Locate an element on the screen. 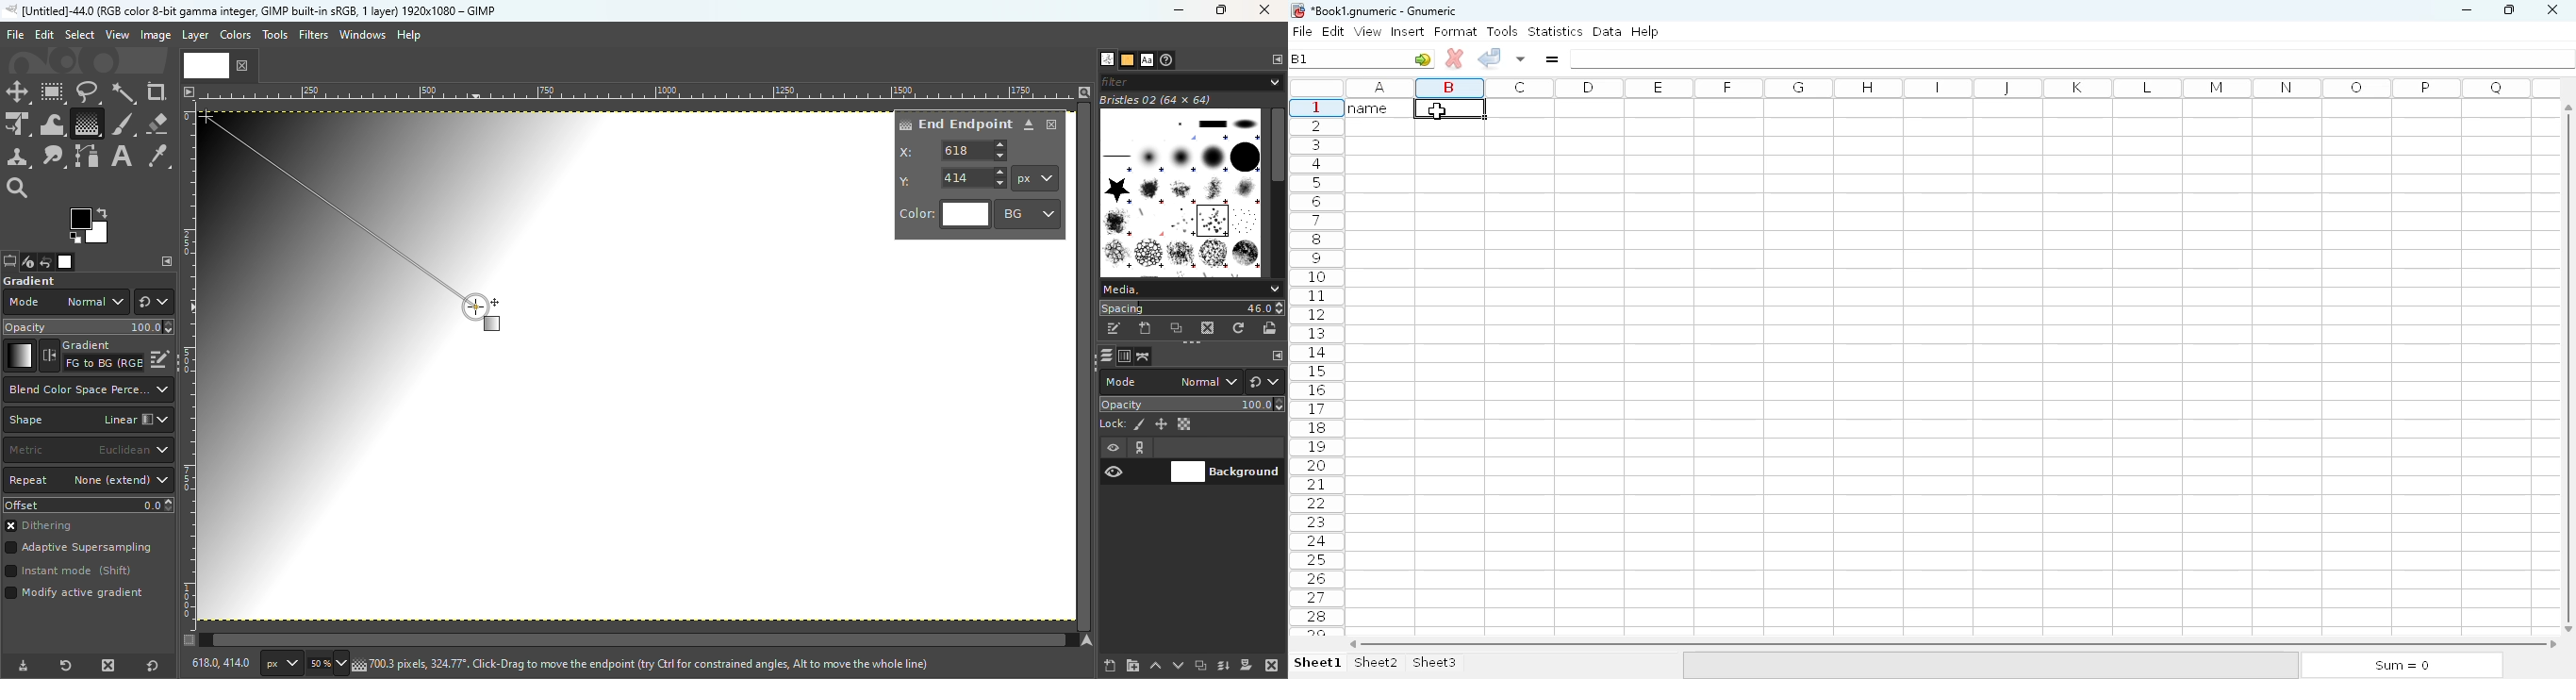  Cursor is located at coordinates (485, 314).